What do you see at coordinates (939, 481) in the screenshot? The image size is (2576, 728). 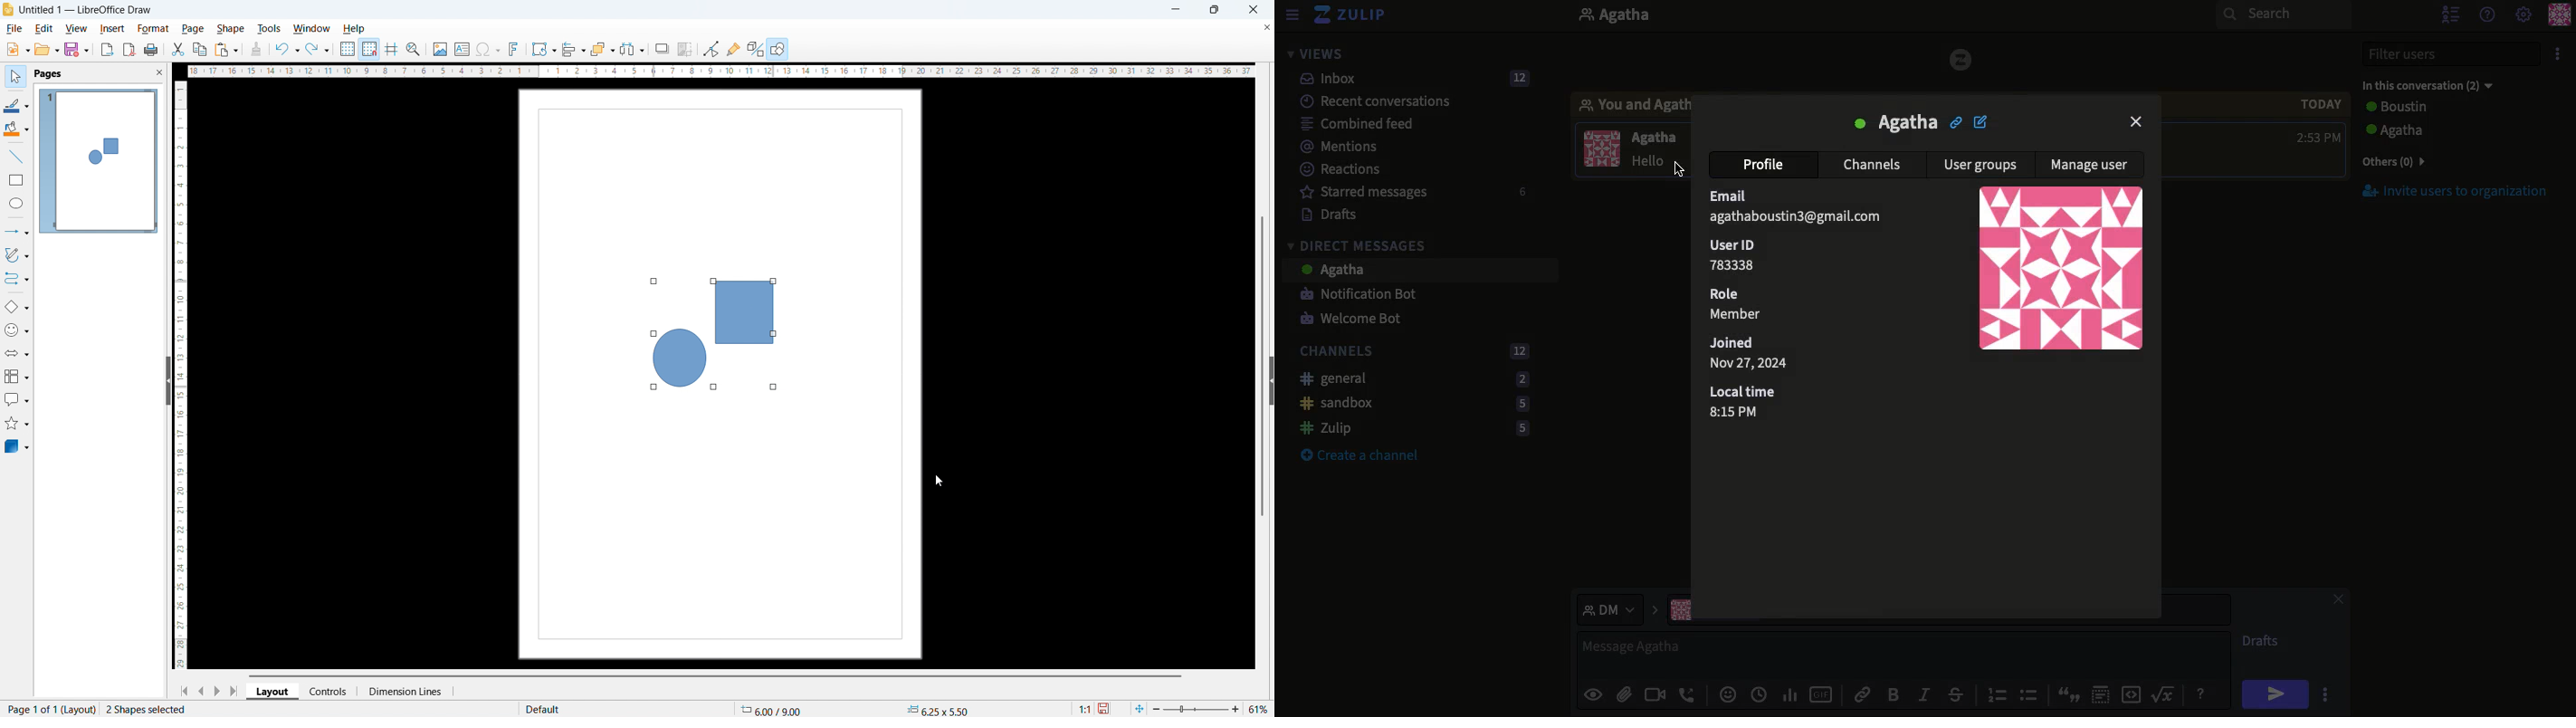 I see `cursor` at bounding box center [939, 481].